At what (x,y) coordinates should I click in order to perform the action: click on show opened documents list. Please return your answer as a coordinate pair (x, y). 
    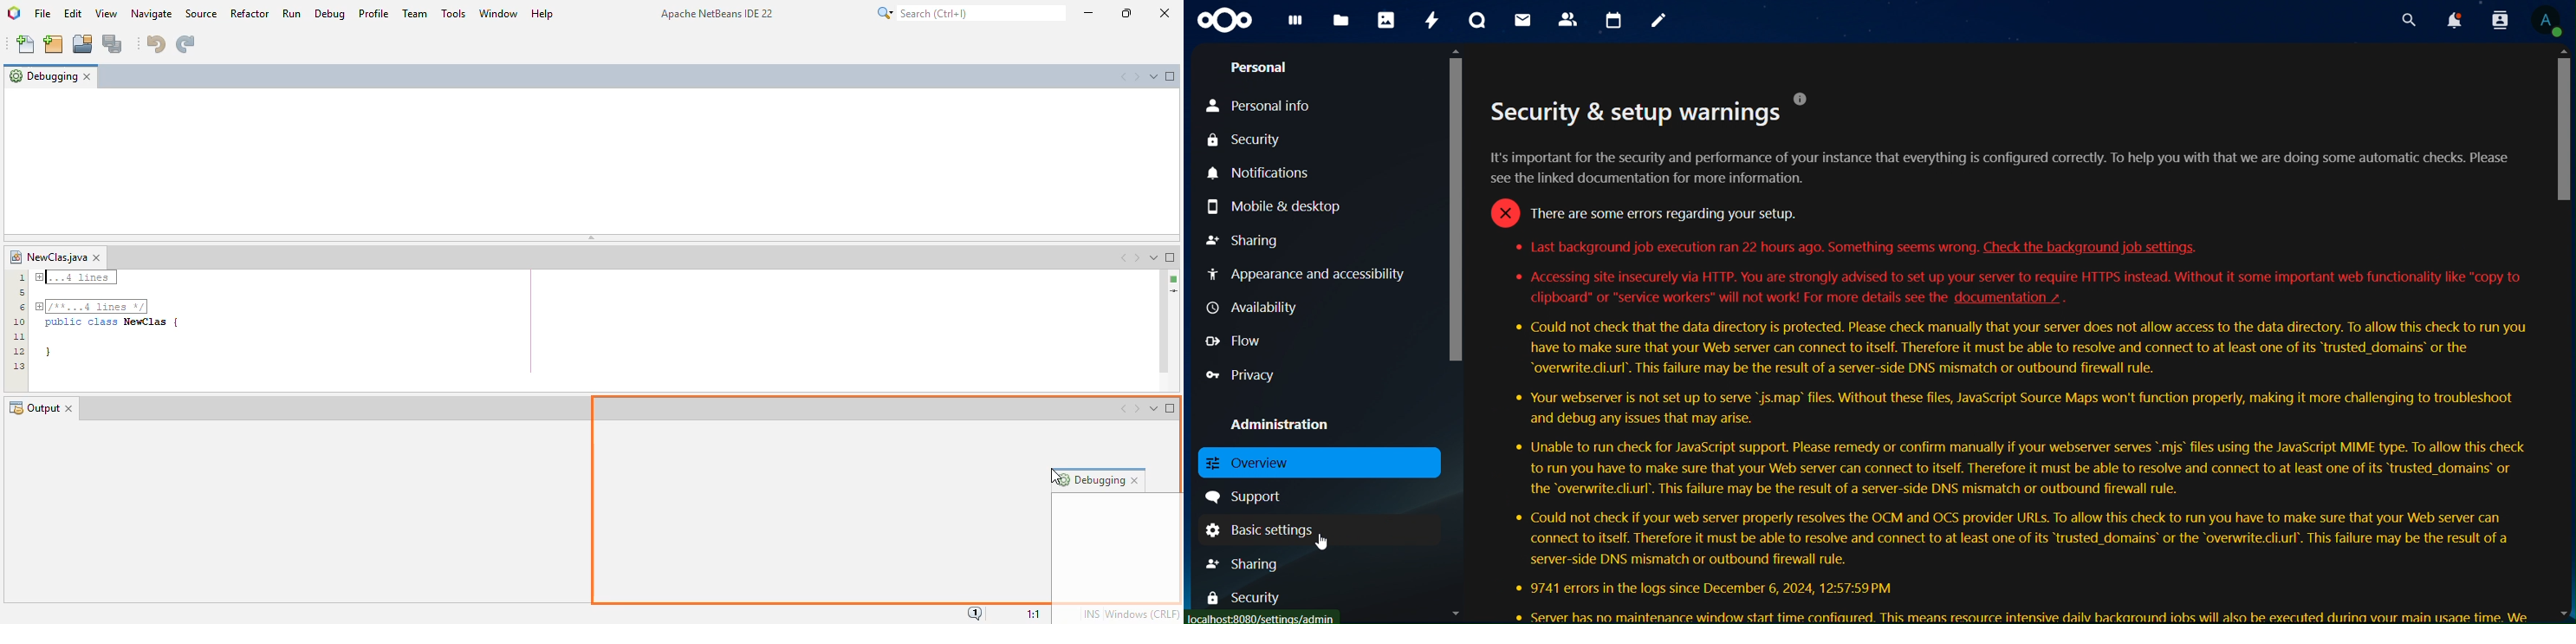
    Looking at the image, I should click on (1153, 75).